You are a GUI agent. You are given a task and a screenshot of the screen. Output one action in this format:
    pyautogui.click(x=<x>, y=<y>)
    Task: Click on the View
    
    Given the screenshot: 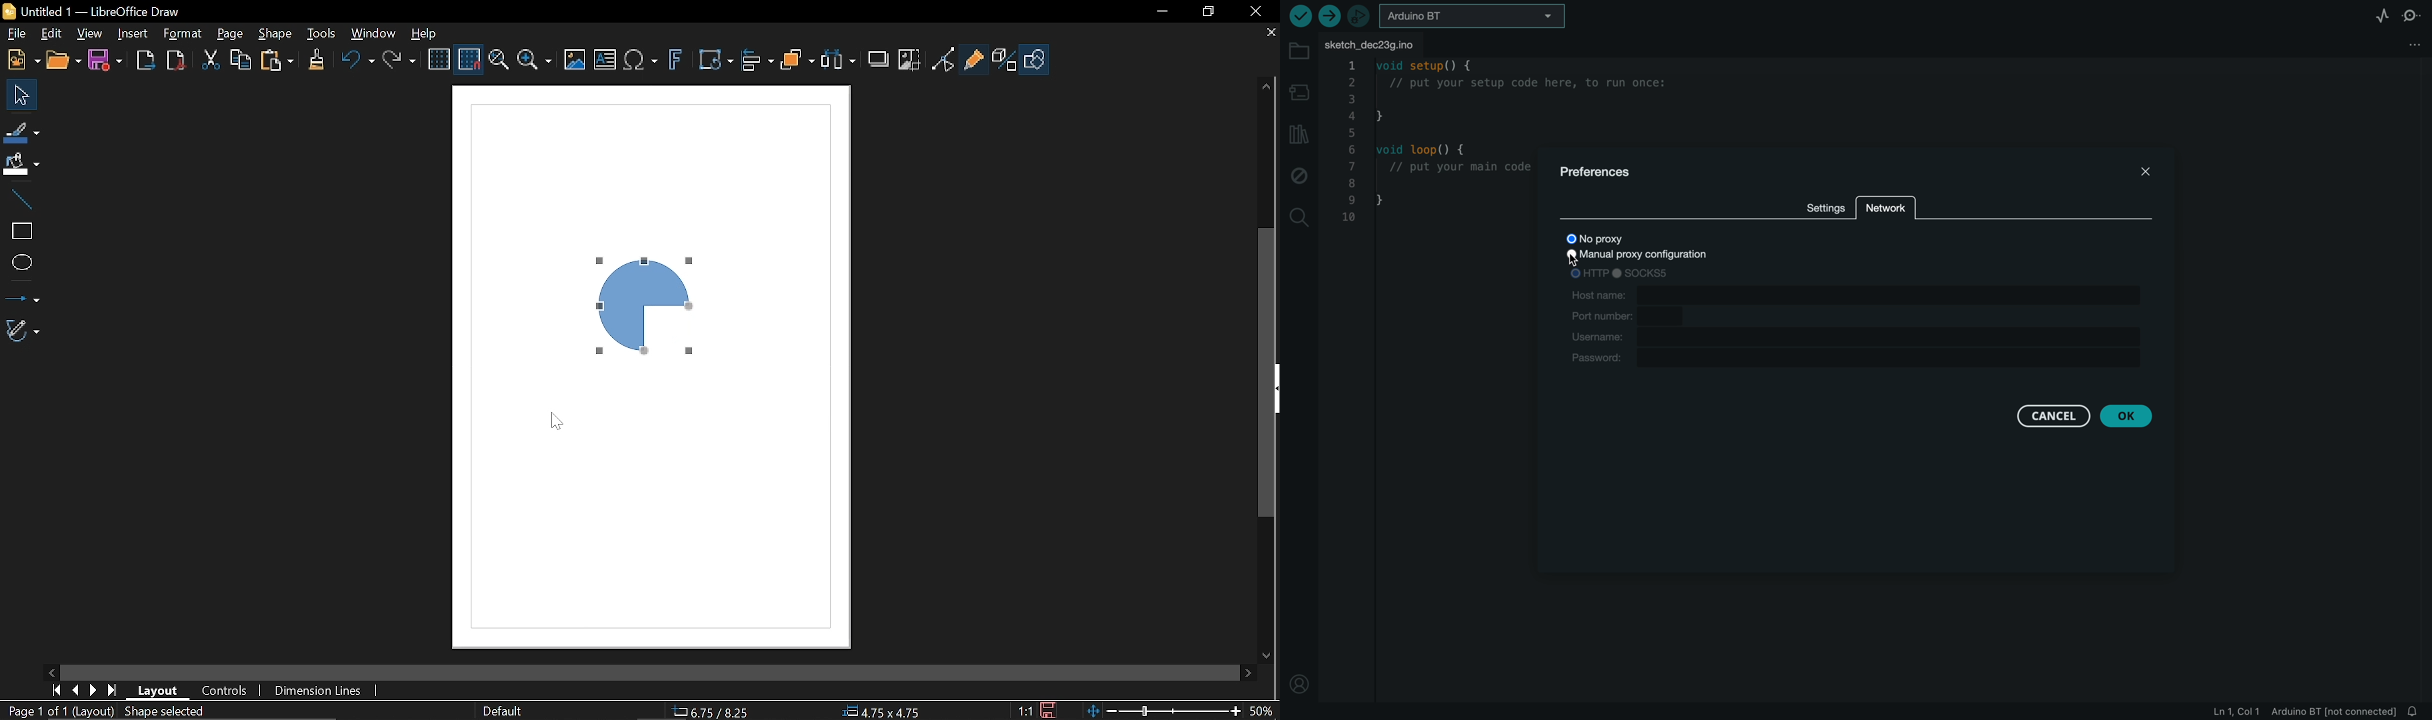 What is the action you would take?
    pyautogui.click(x=90, y=34)
    